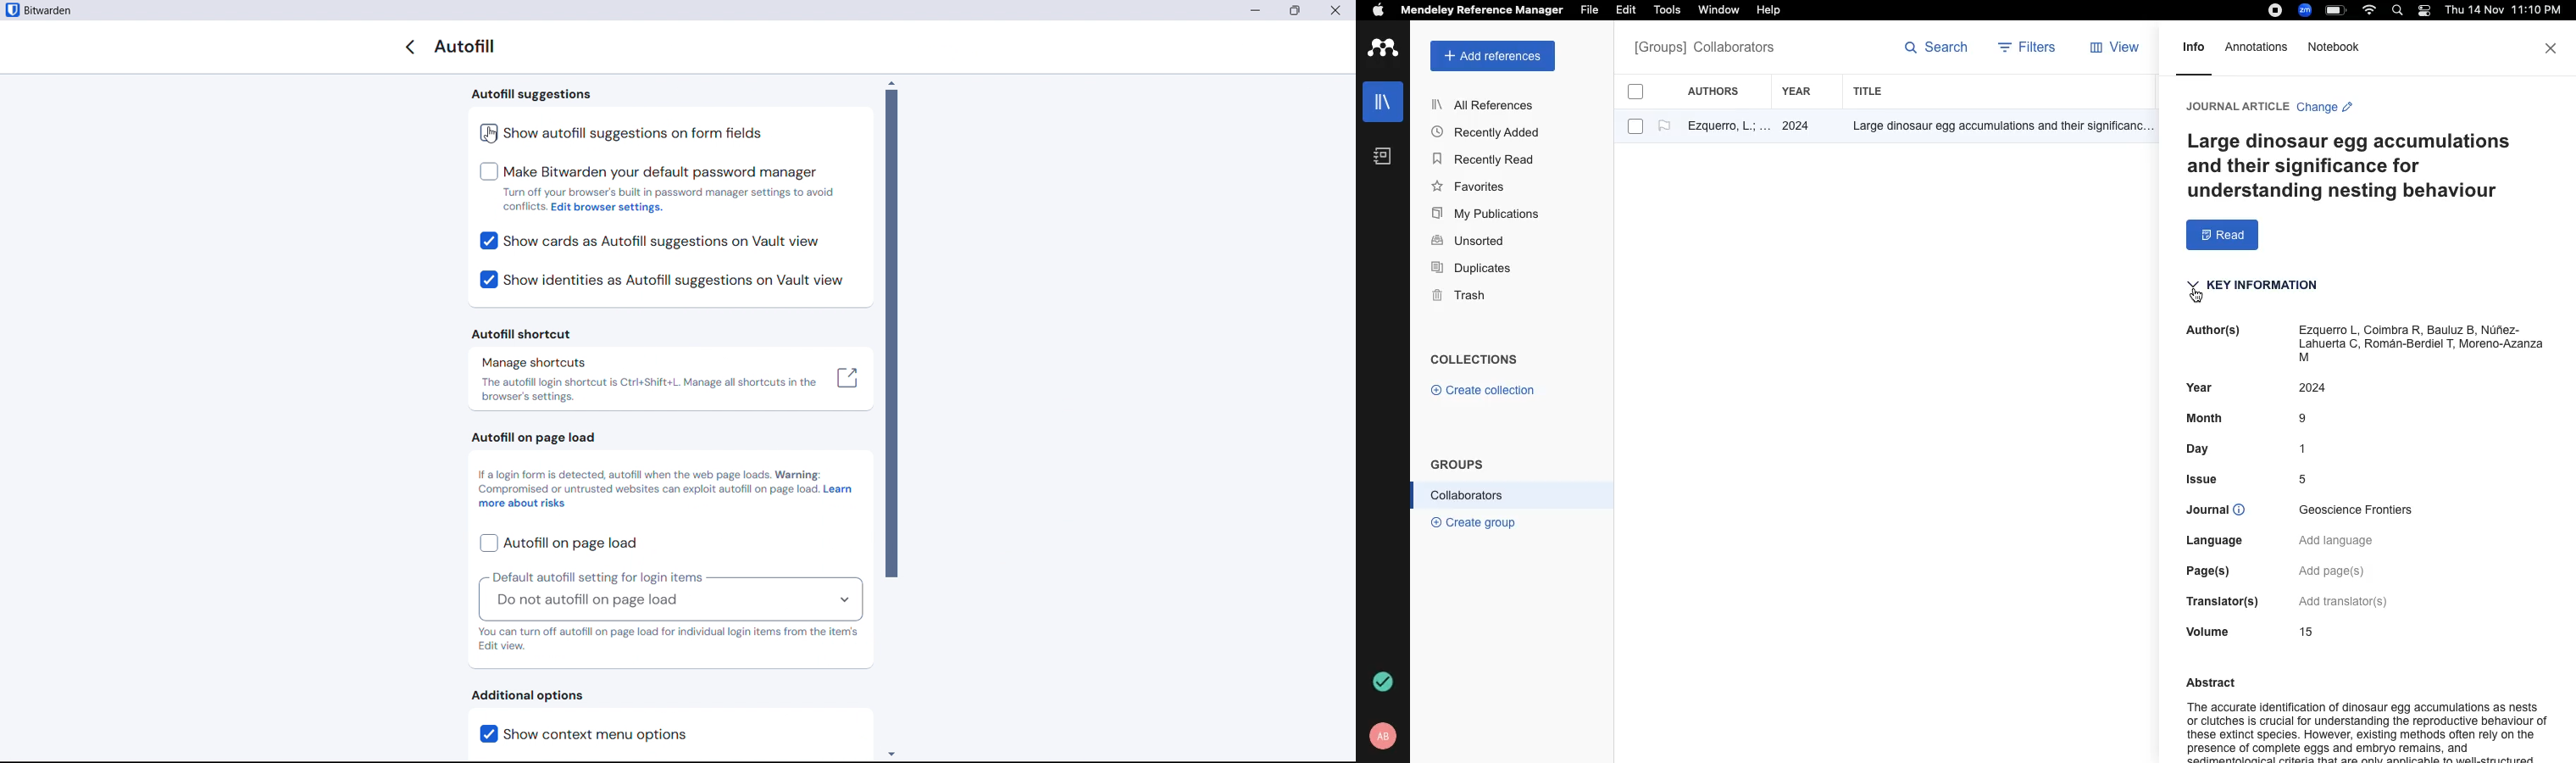 Image resolution: width=2576 pixels, height=784 pixels. I want to click on Add translator(s), so click(2344, 600).